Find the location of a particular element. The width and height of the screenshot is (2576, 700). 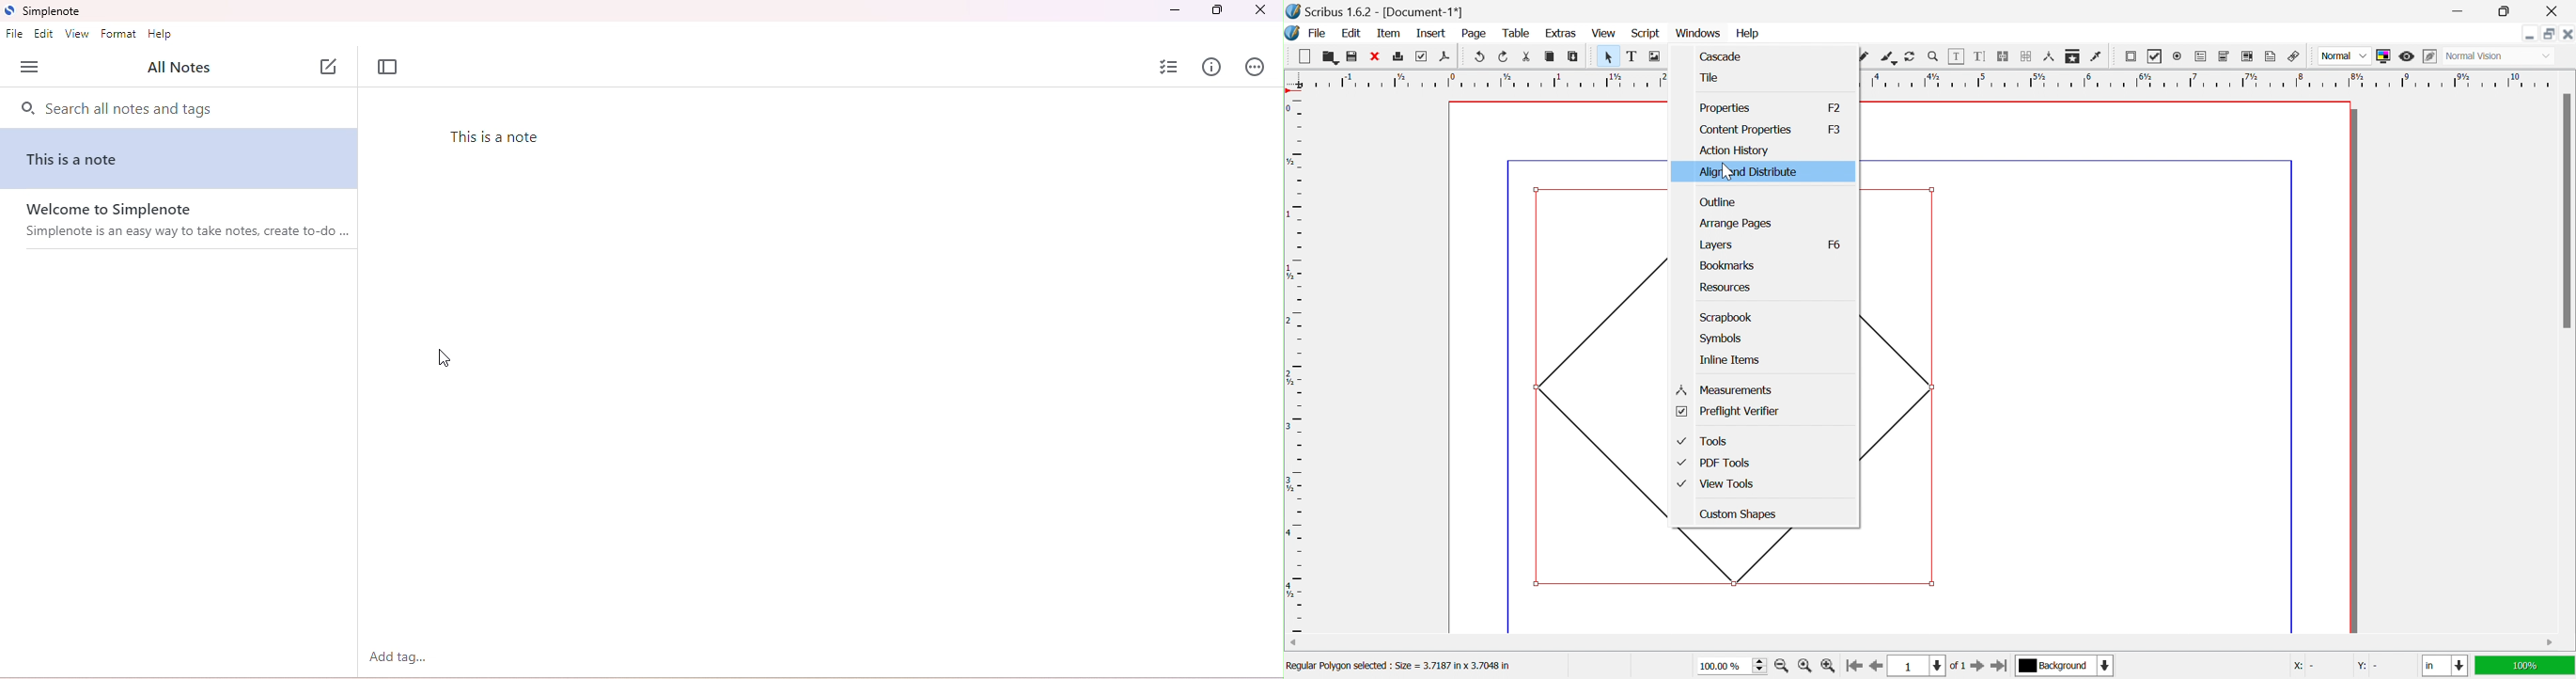

Arrange pages is located at coordinates (1736, 223).